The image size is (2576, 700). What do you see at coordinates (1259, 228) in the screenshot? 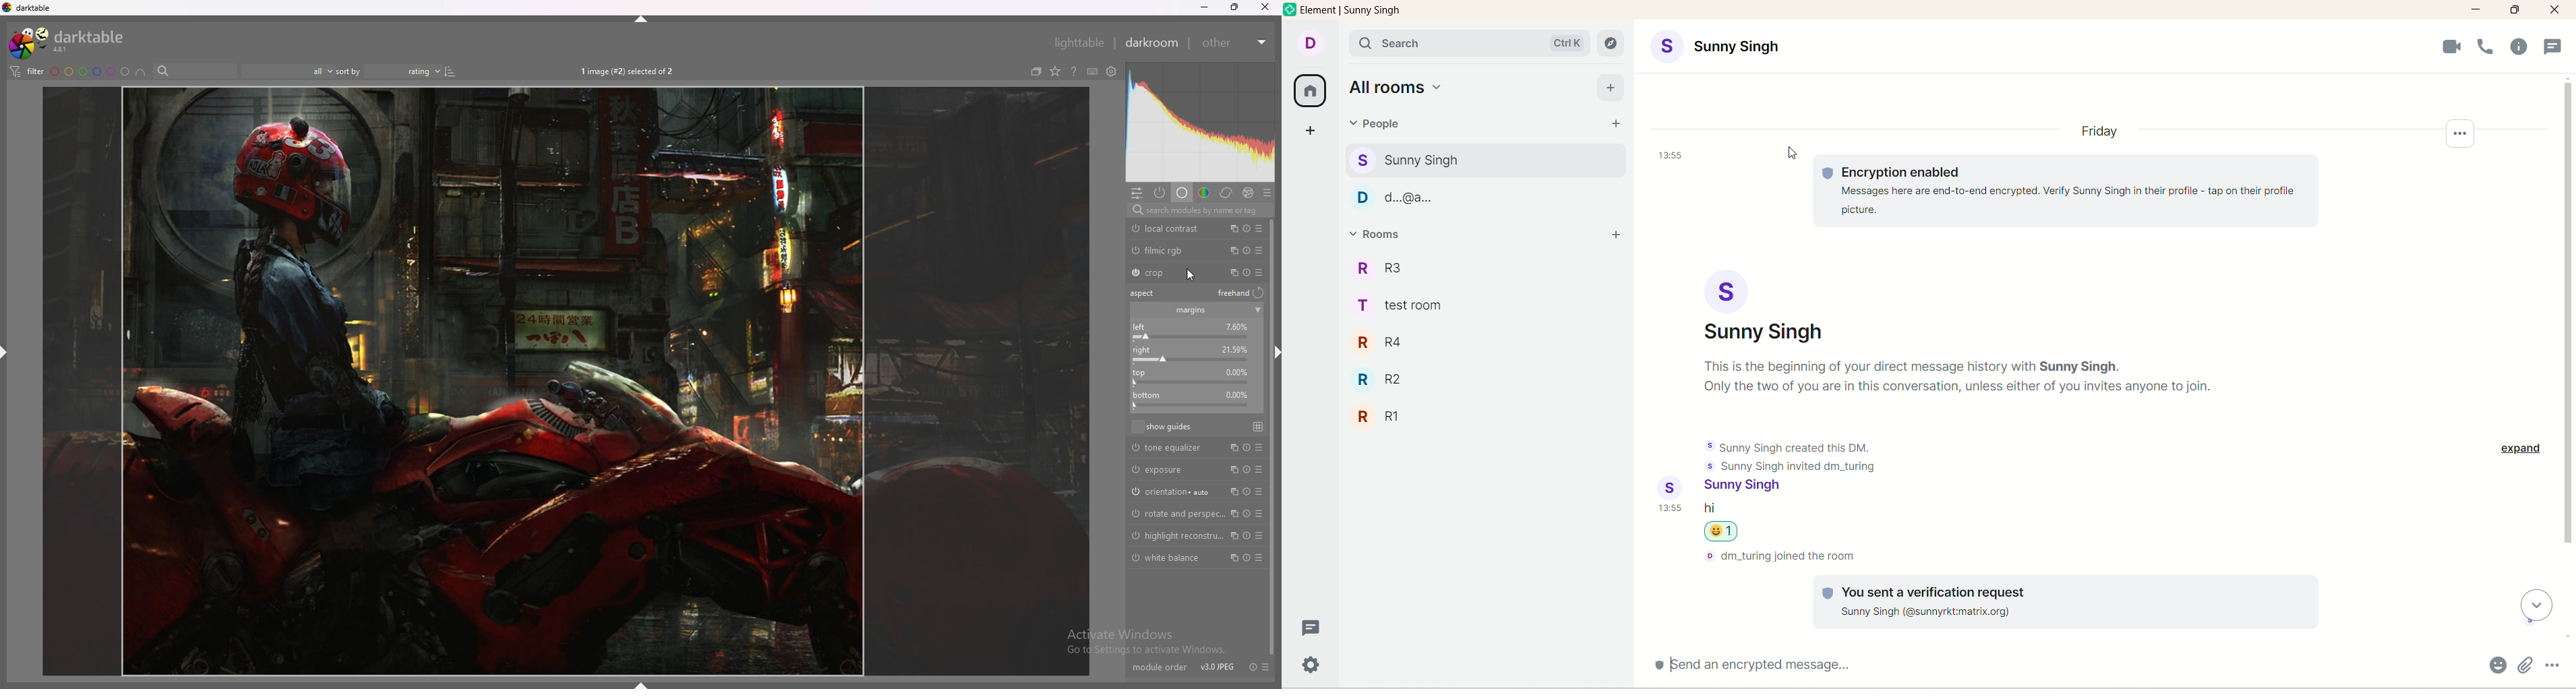
I see `presets` at bounding box center [1259, 228].